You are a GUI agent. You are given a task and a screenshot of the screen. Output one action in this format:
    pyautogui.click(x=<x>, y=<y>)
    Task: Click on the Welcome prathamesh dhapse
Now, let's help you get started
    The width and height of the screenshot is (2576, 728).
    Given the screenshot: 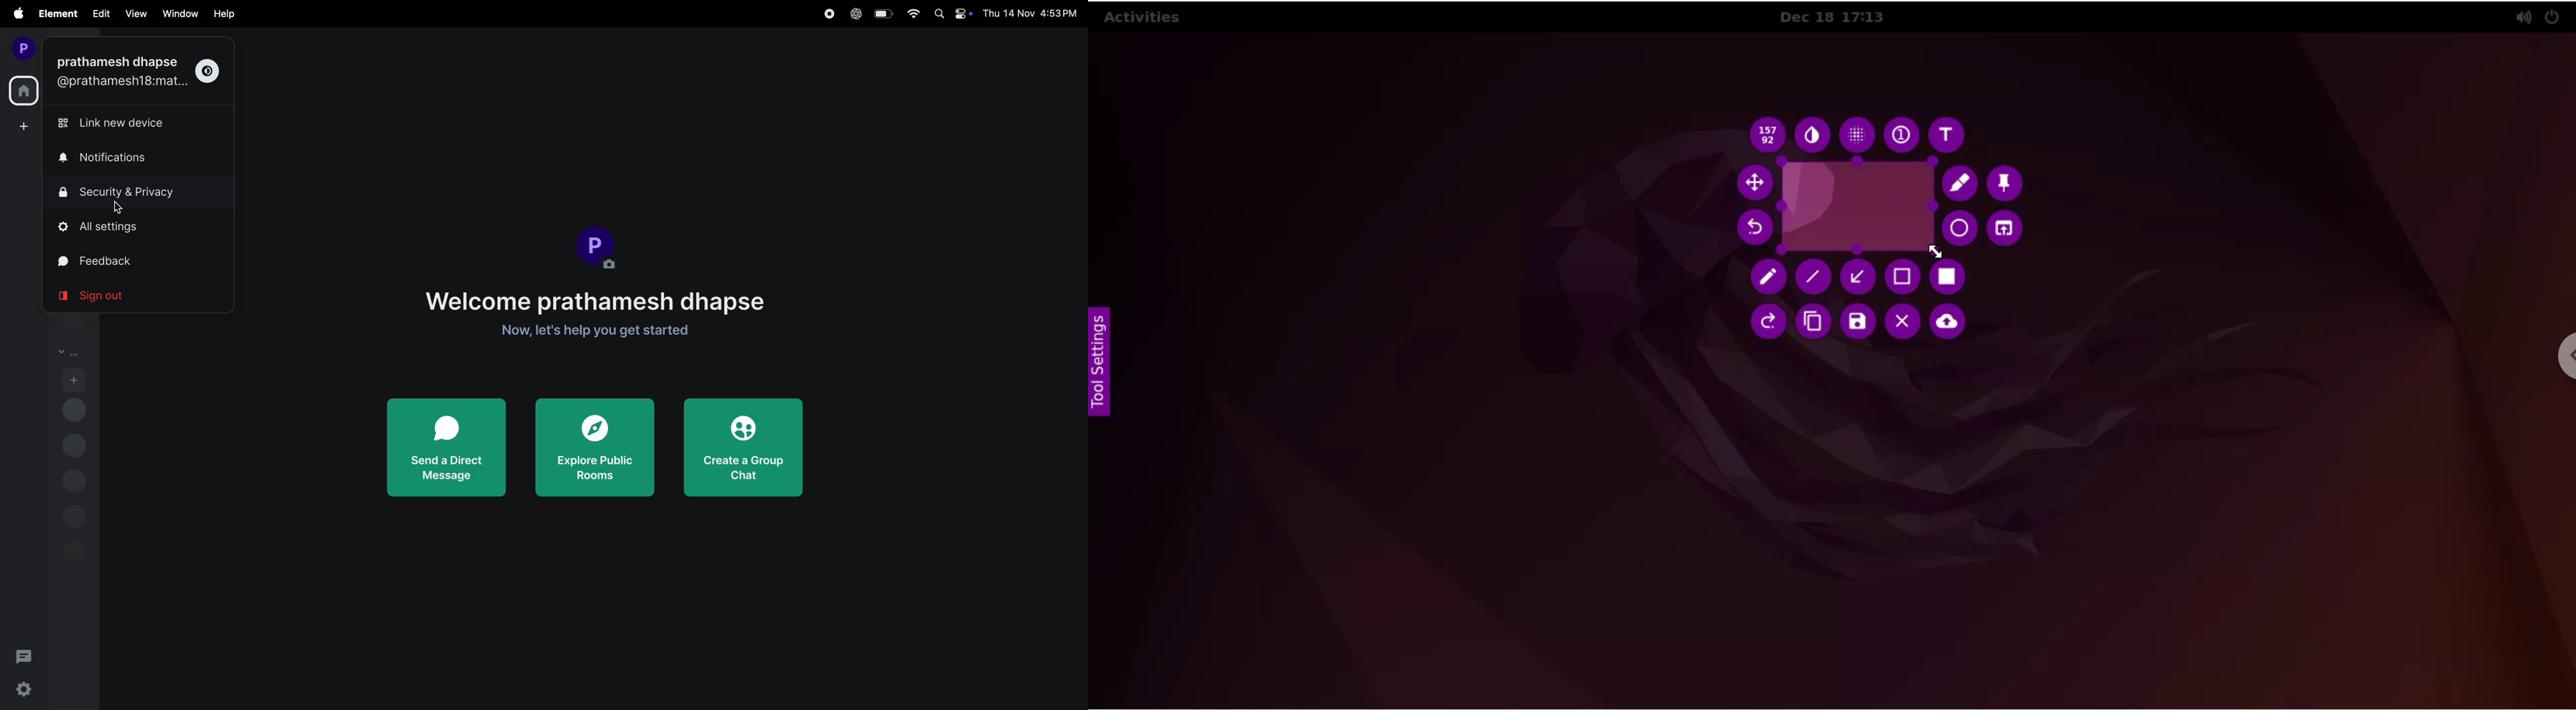 What is the action you would take?
    pyautogui.click(x=597, y=317)
    